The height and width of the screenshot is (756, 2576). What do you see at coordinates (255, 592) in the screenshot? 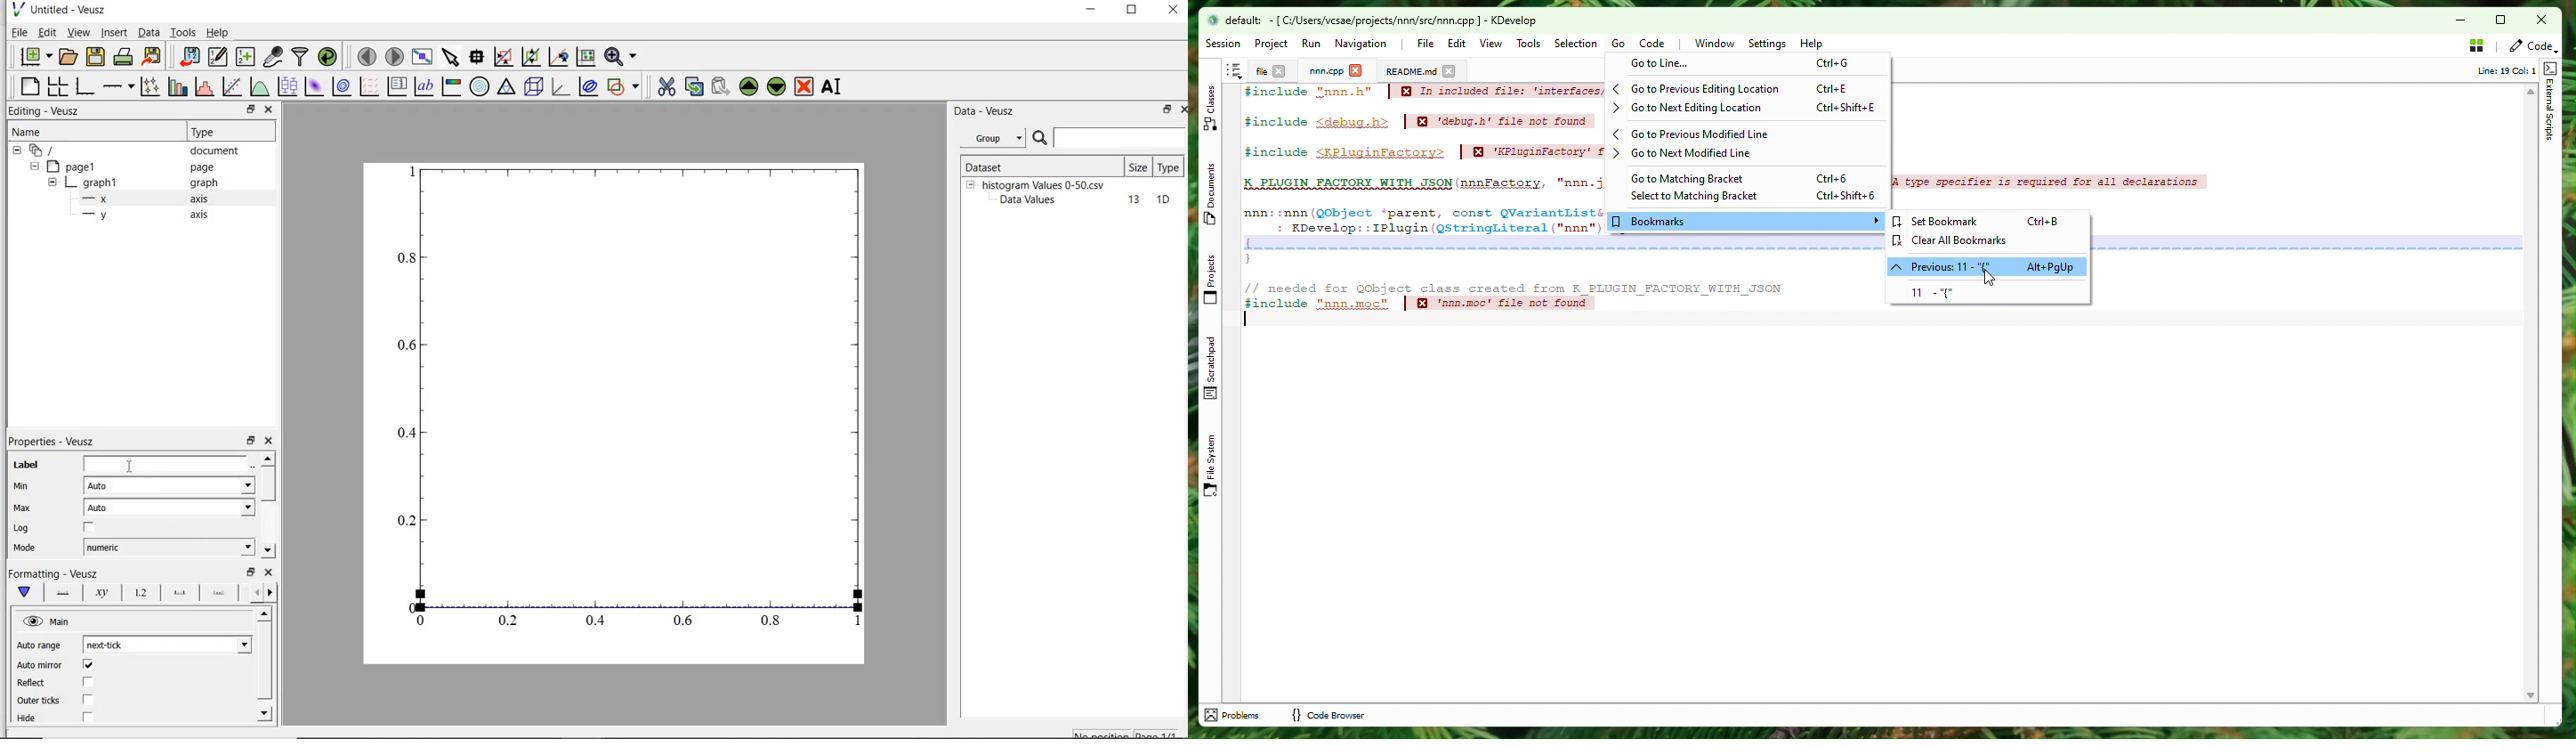
I see `previous options` at bounding box center [255, 592].